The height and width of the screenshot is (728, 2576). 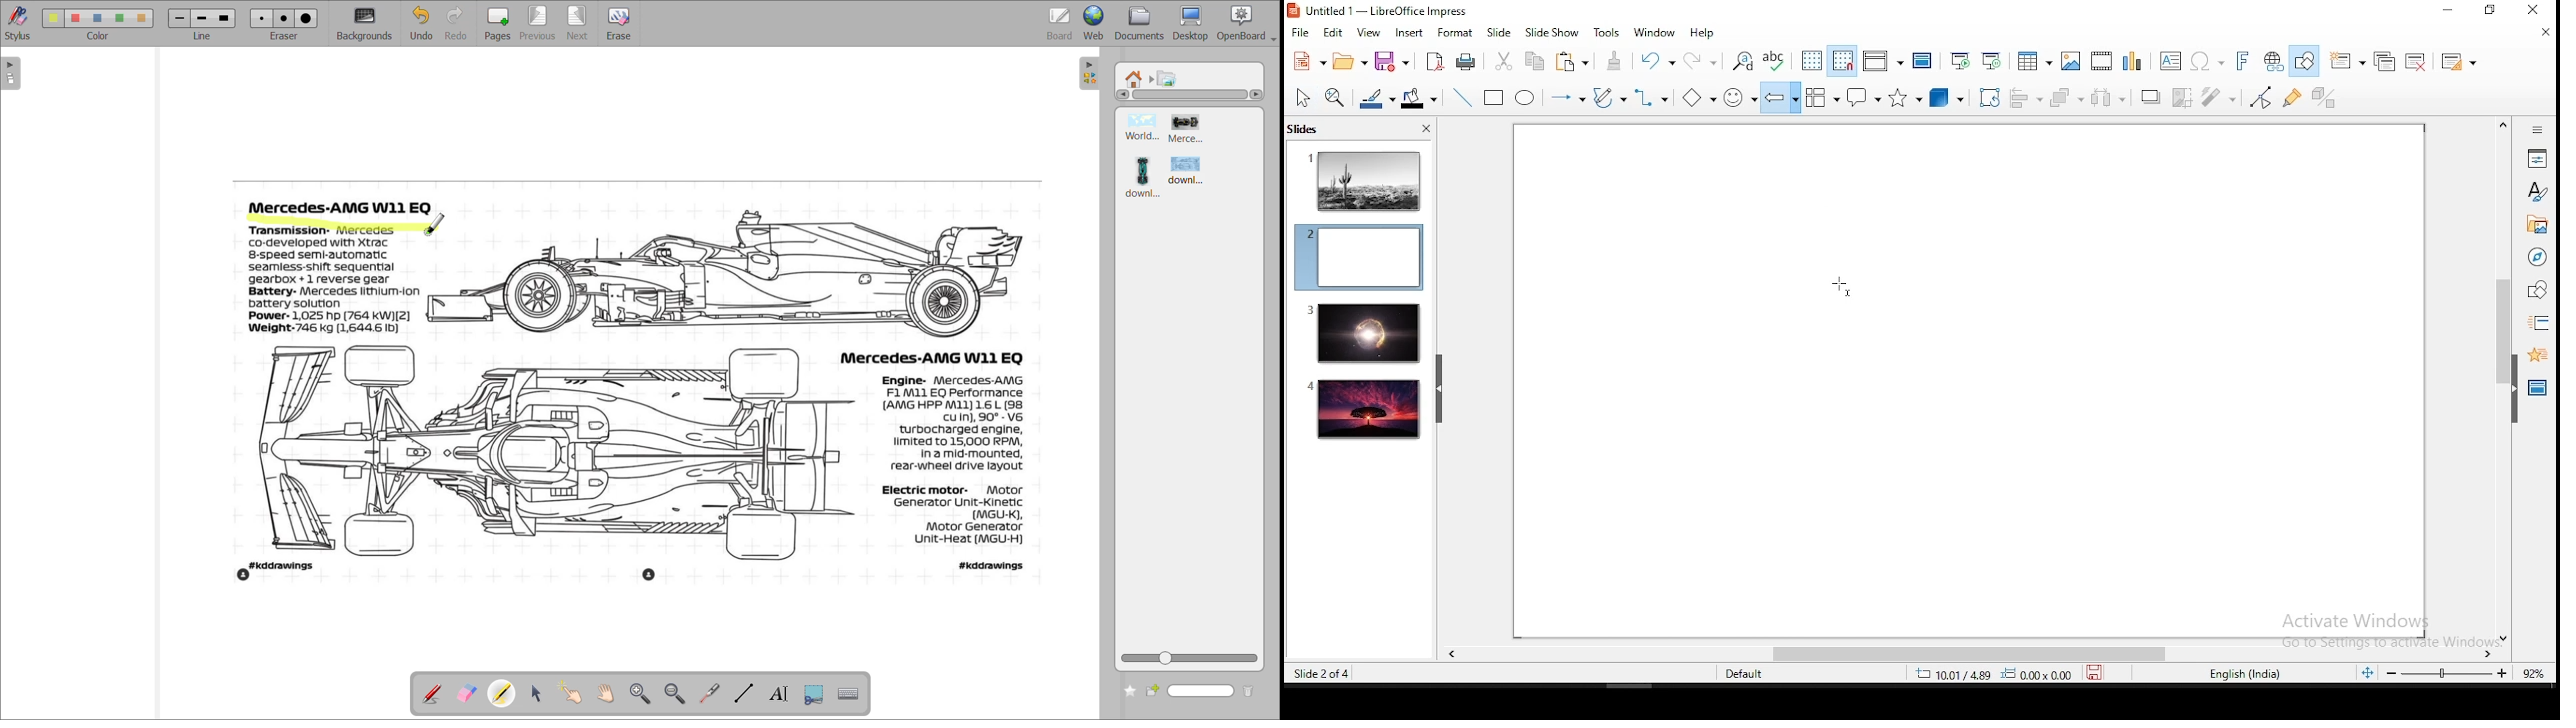 I want to click on default, so click(x=1746, y=675).